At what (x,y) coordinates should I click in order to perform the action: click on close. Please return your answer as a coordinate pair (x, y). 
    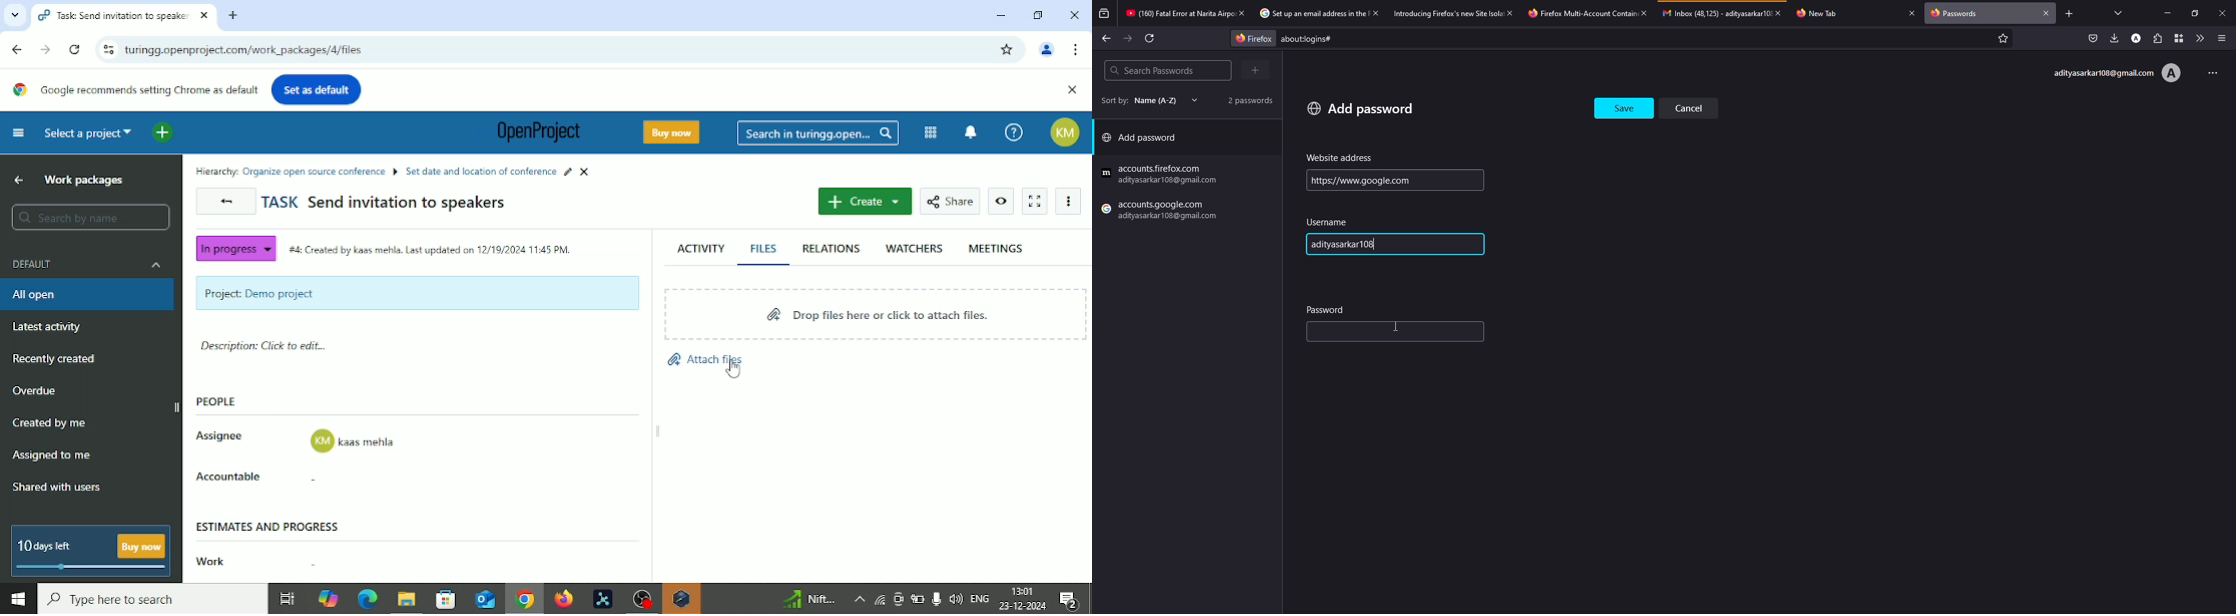
    Looking at the image, I should click on (1512, 13).